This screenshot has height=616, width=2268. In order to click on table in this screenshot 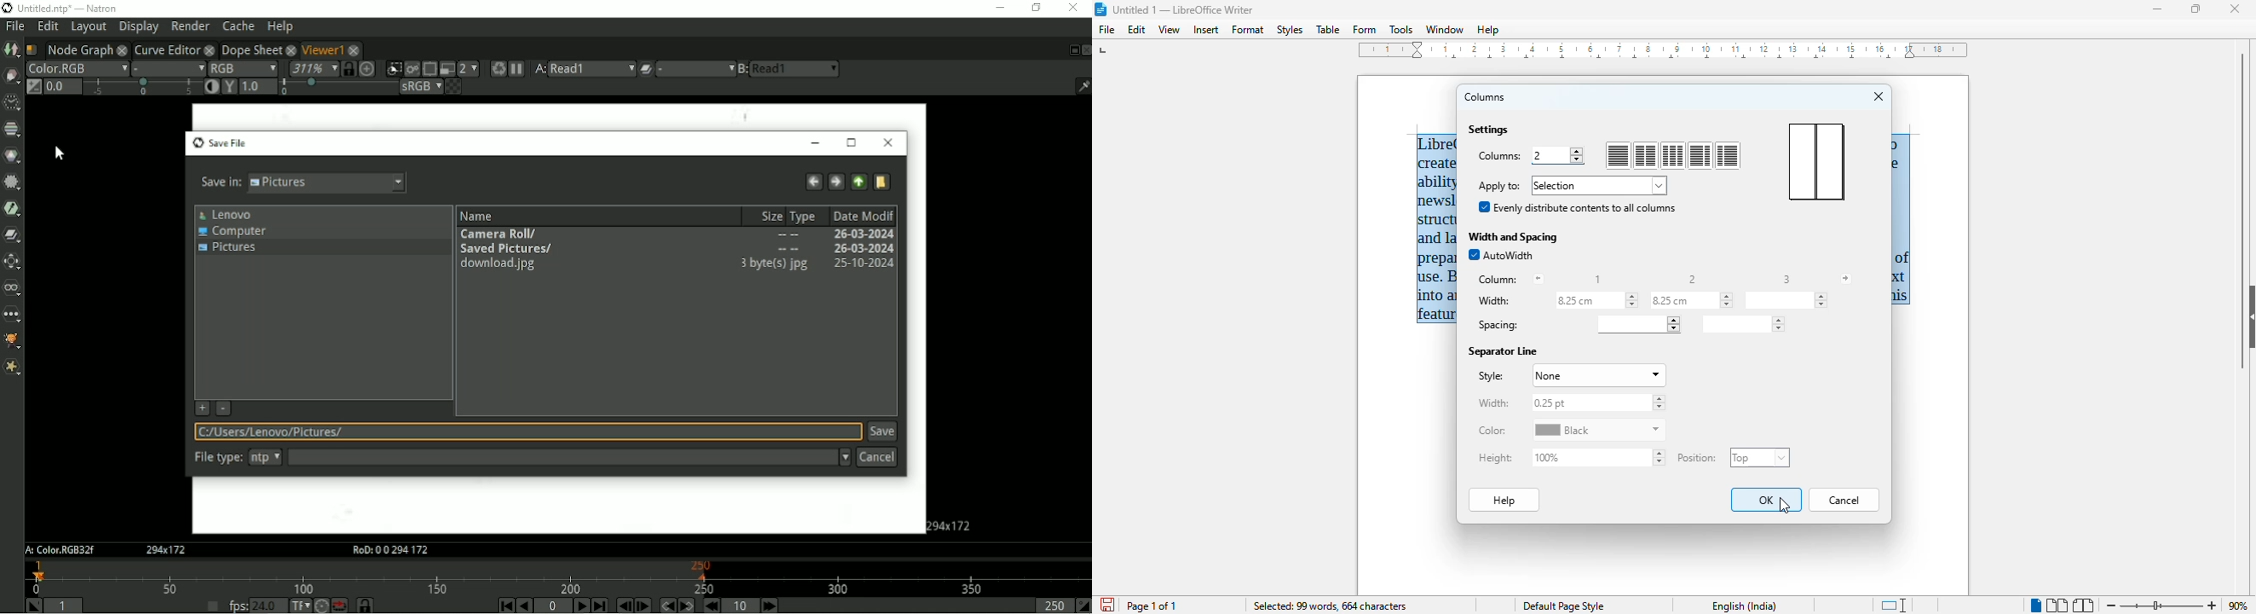, I will do `click(1328, 29)`.